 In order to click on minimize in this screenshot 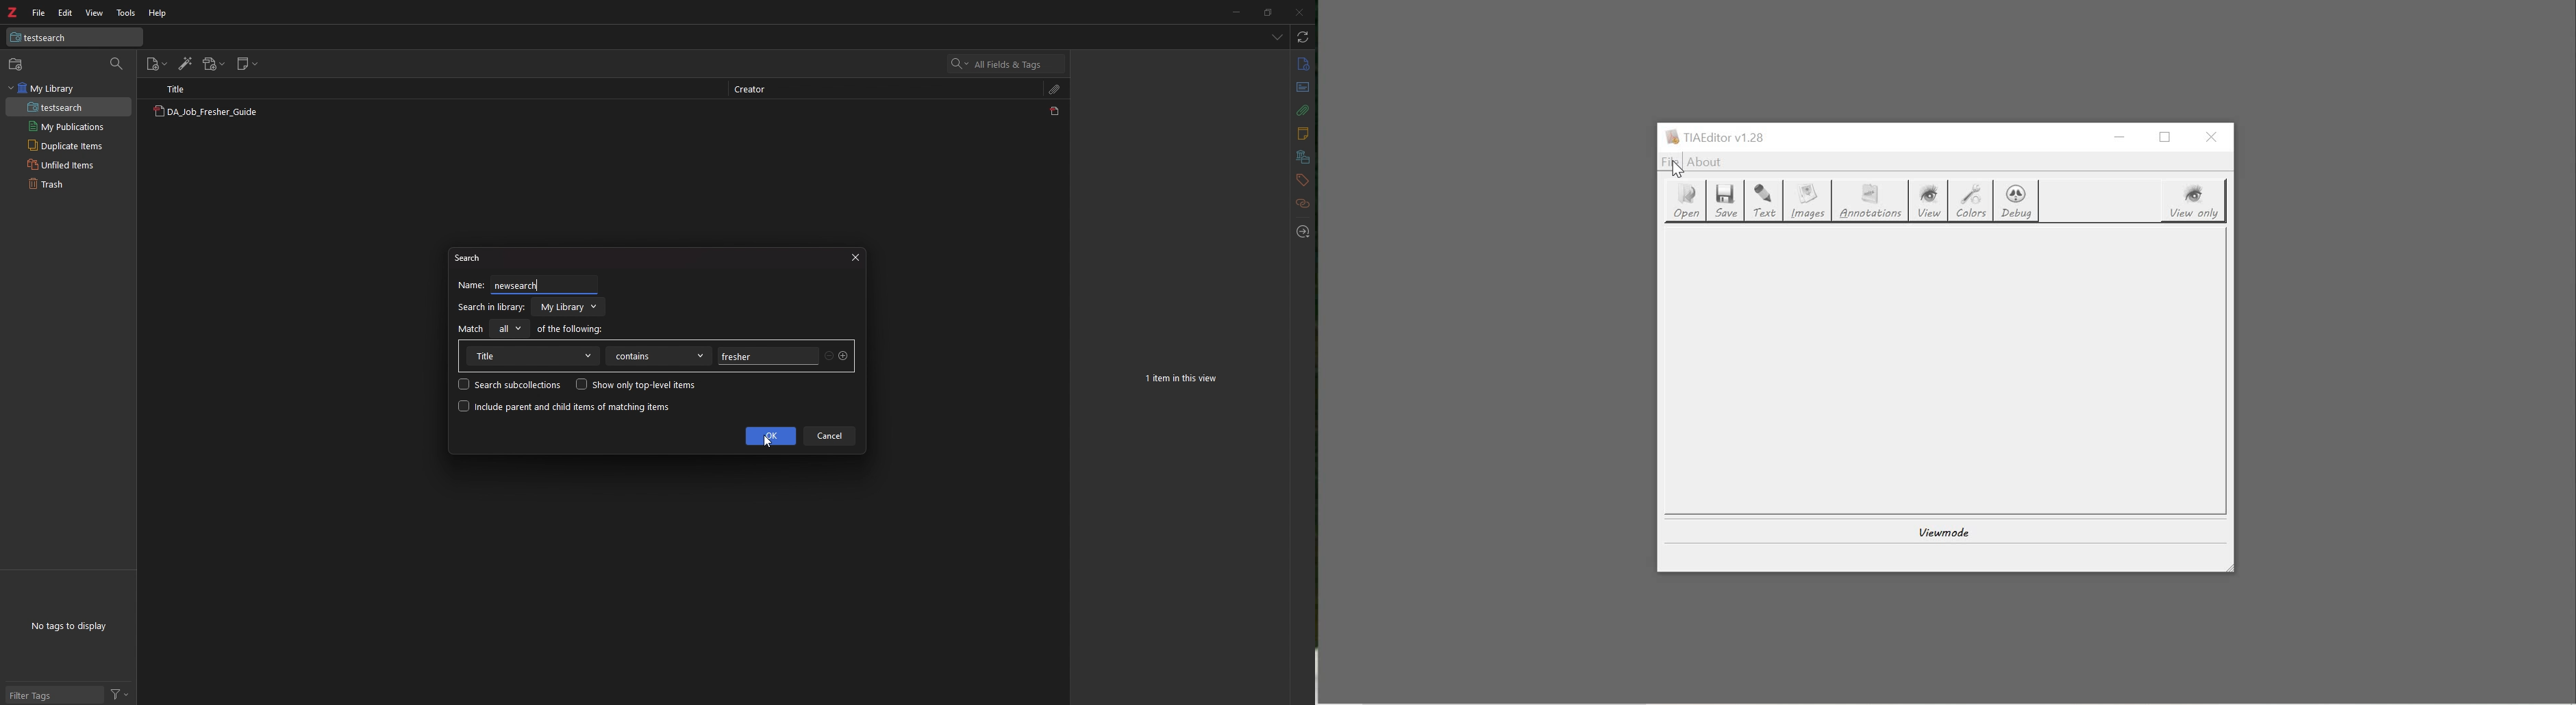, I will do `click(1236, 11)`.